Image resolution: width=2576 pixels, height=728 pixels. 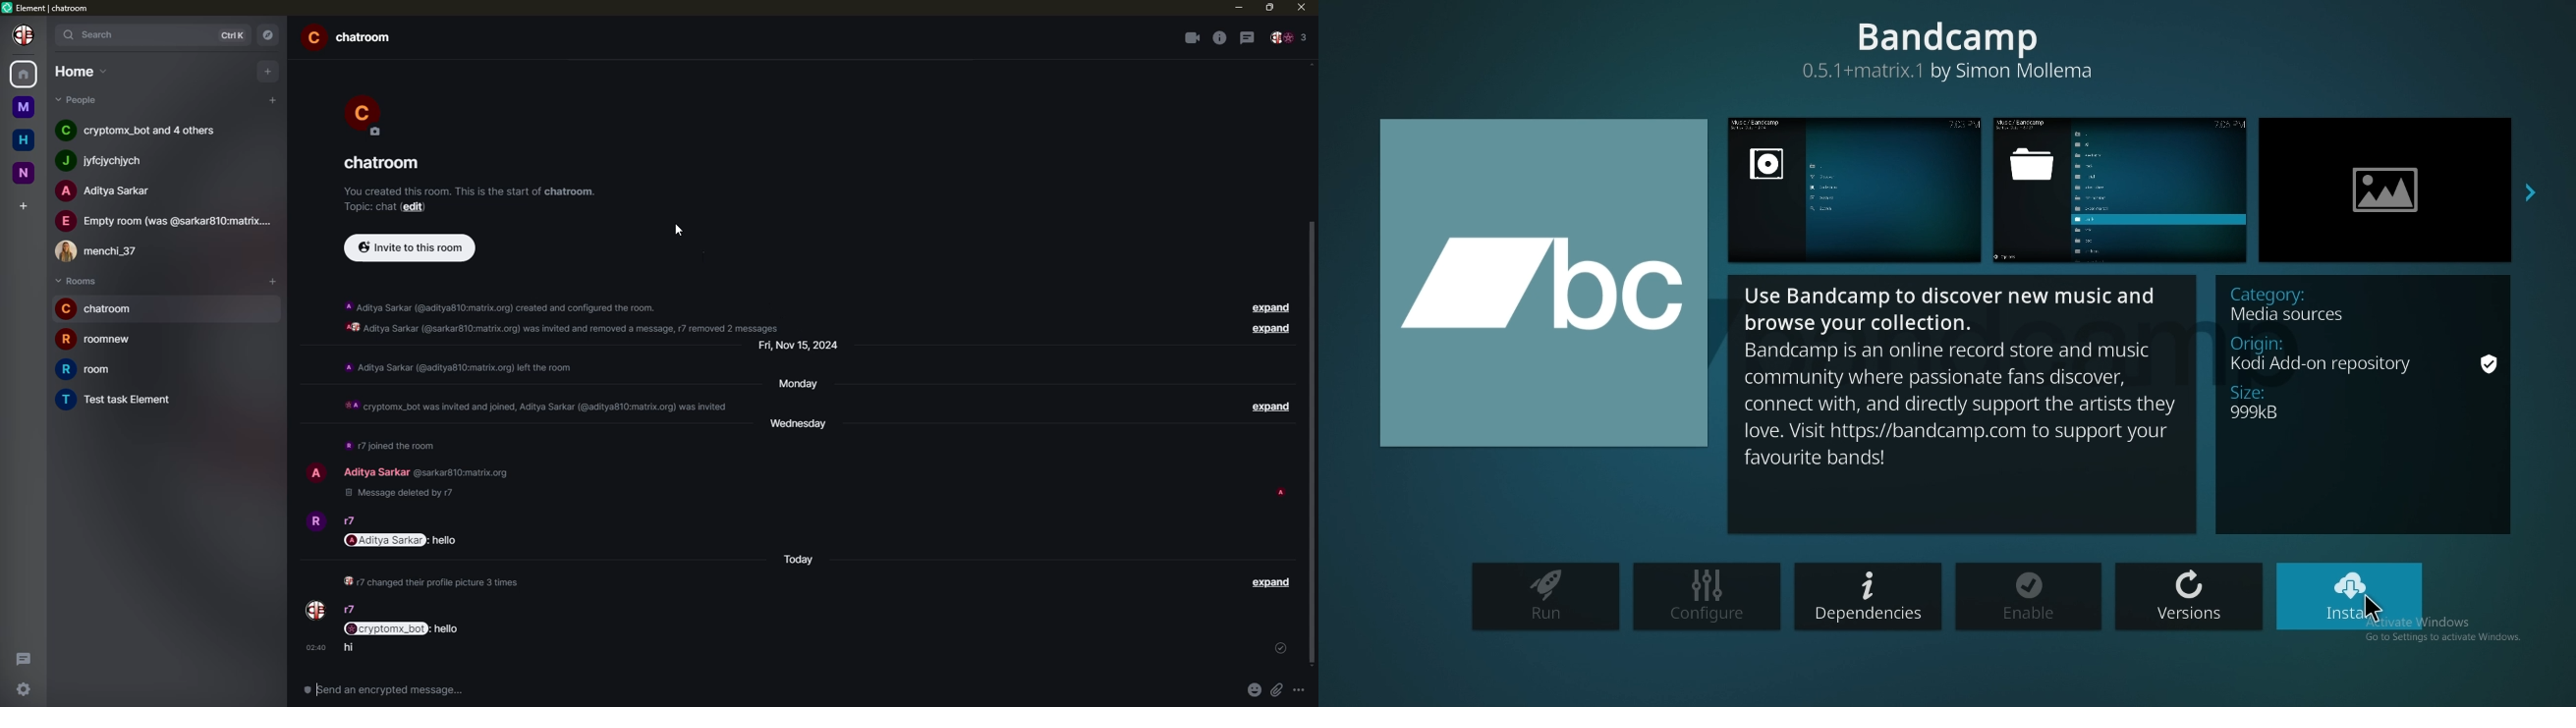 What do you see at coordinates (1300, 8) in the screenshot?
I see `close` at bounding box center [1300, 8].